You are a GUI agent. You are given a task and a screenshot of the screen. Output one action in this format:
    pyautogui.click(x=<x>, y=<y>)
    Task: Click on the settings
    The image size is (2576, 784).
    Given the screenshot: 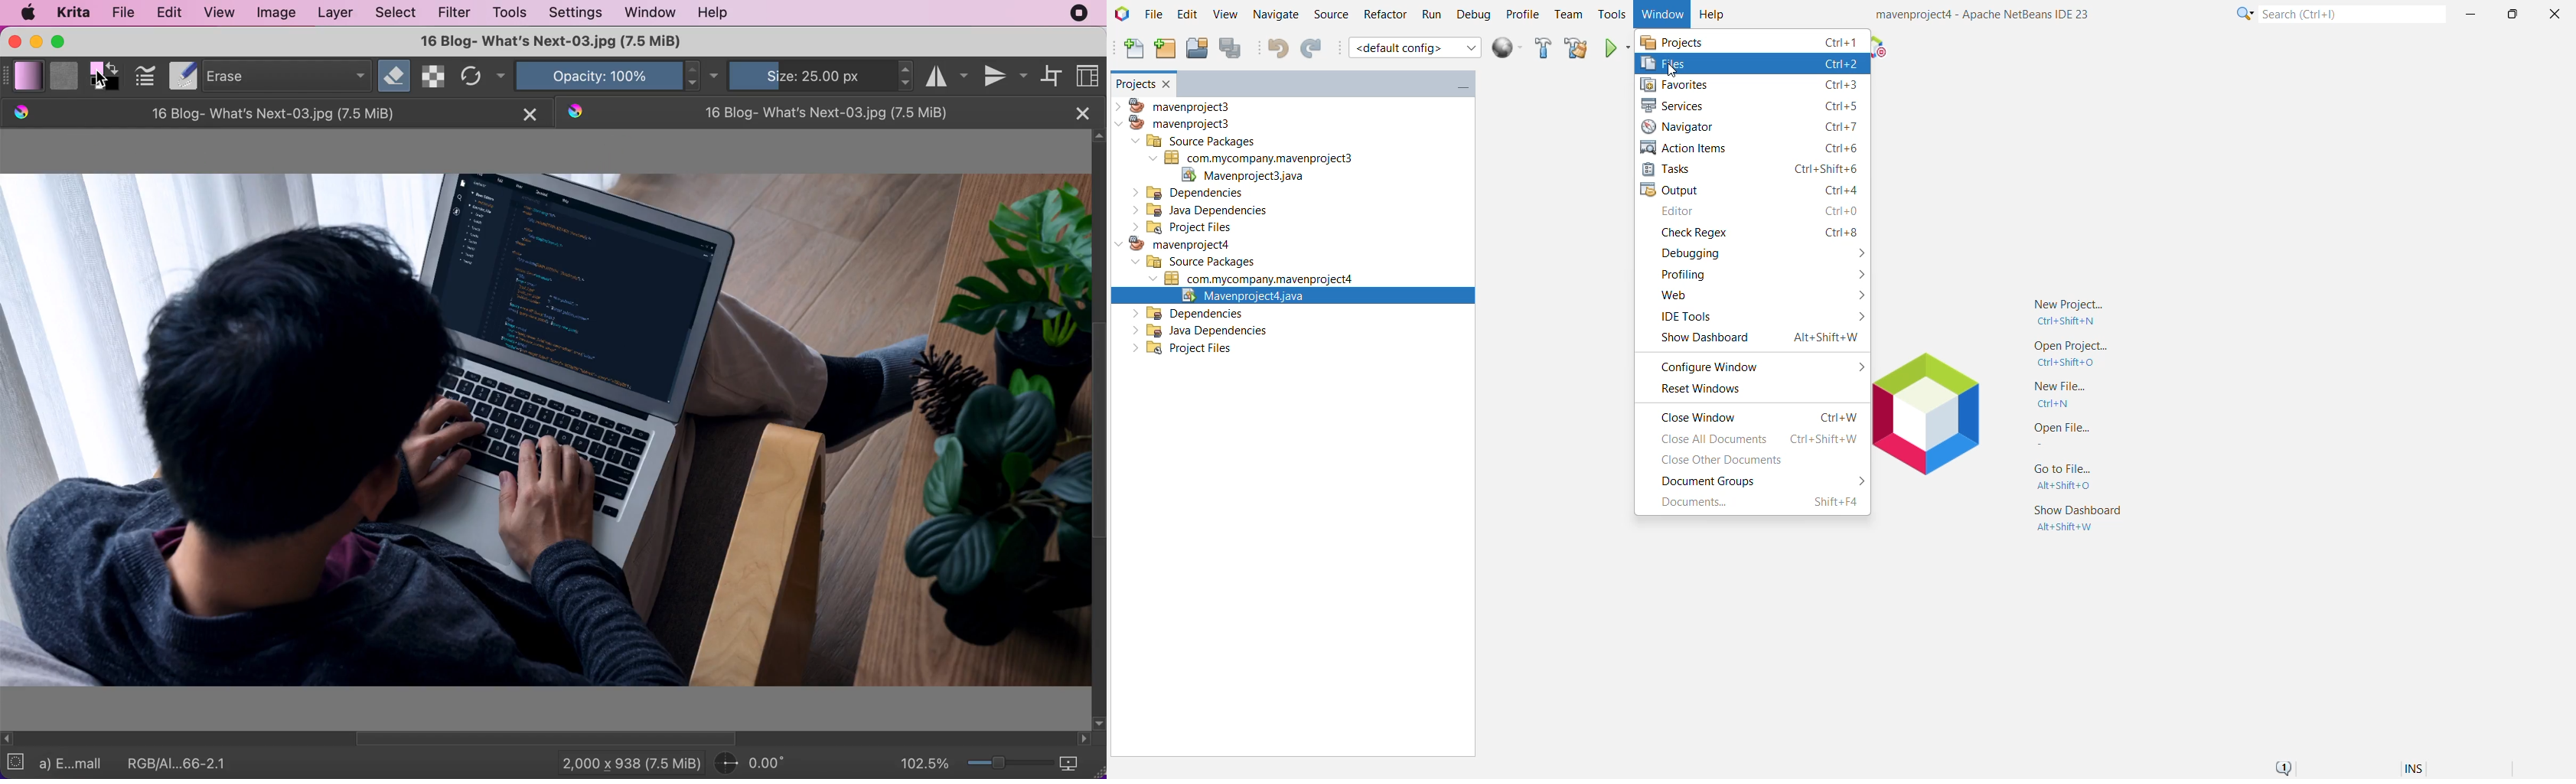 What is the action you would take?
    pyautogui.click(x=576, y=12)
    